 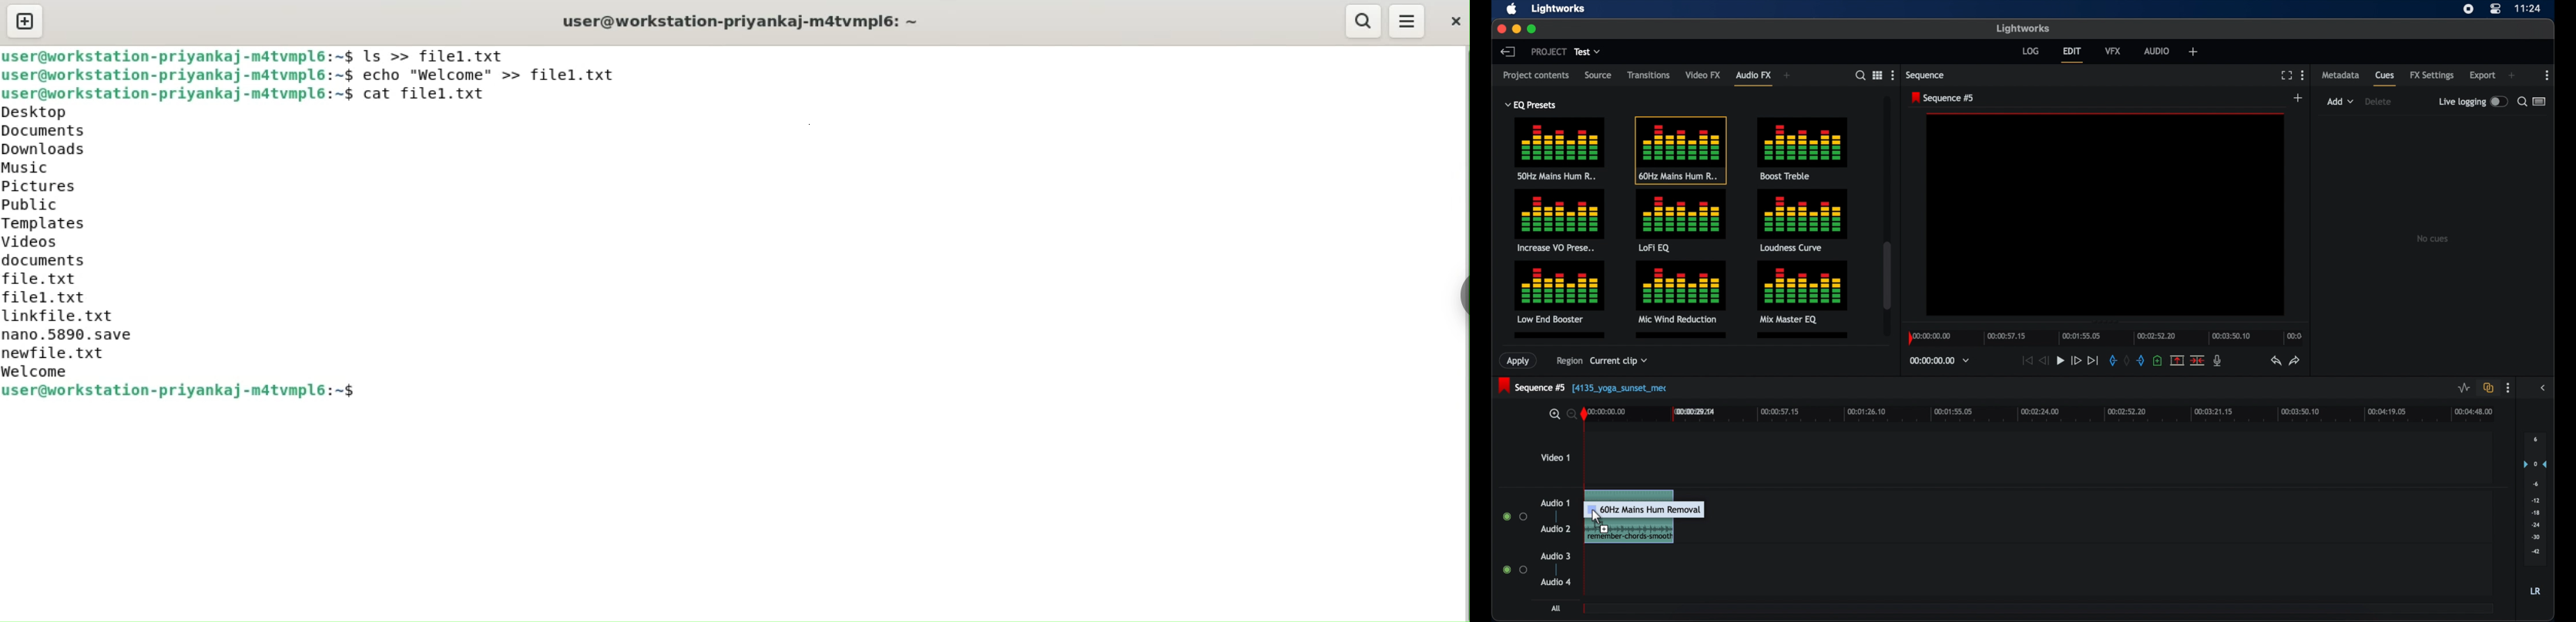 What do you see at coordinates (1516, 29) in the screenshot?
I see `minimize` at bounding box center [1516, 29].